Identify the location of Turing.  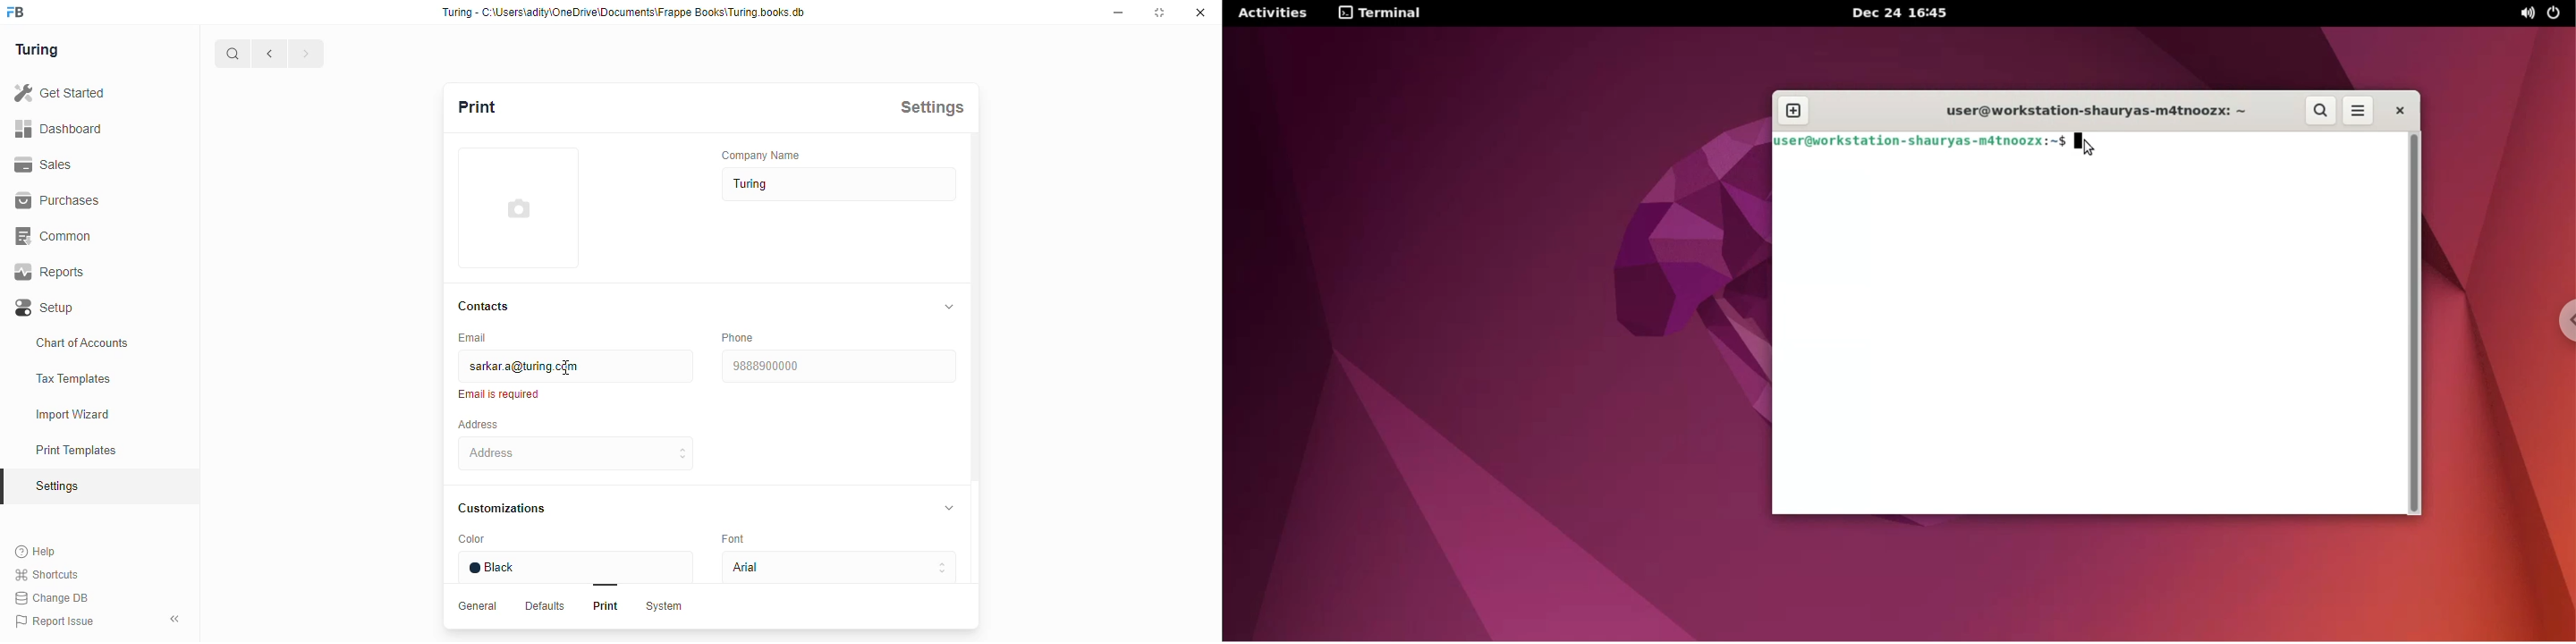
(835, 185).